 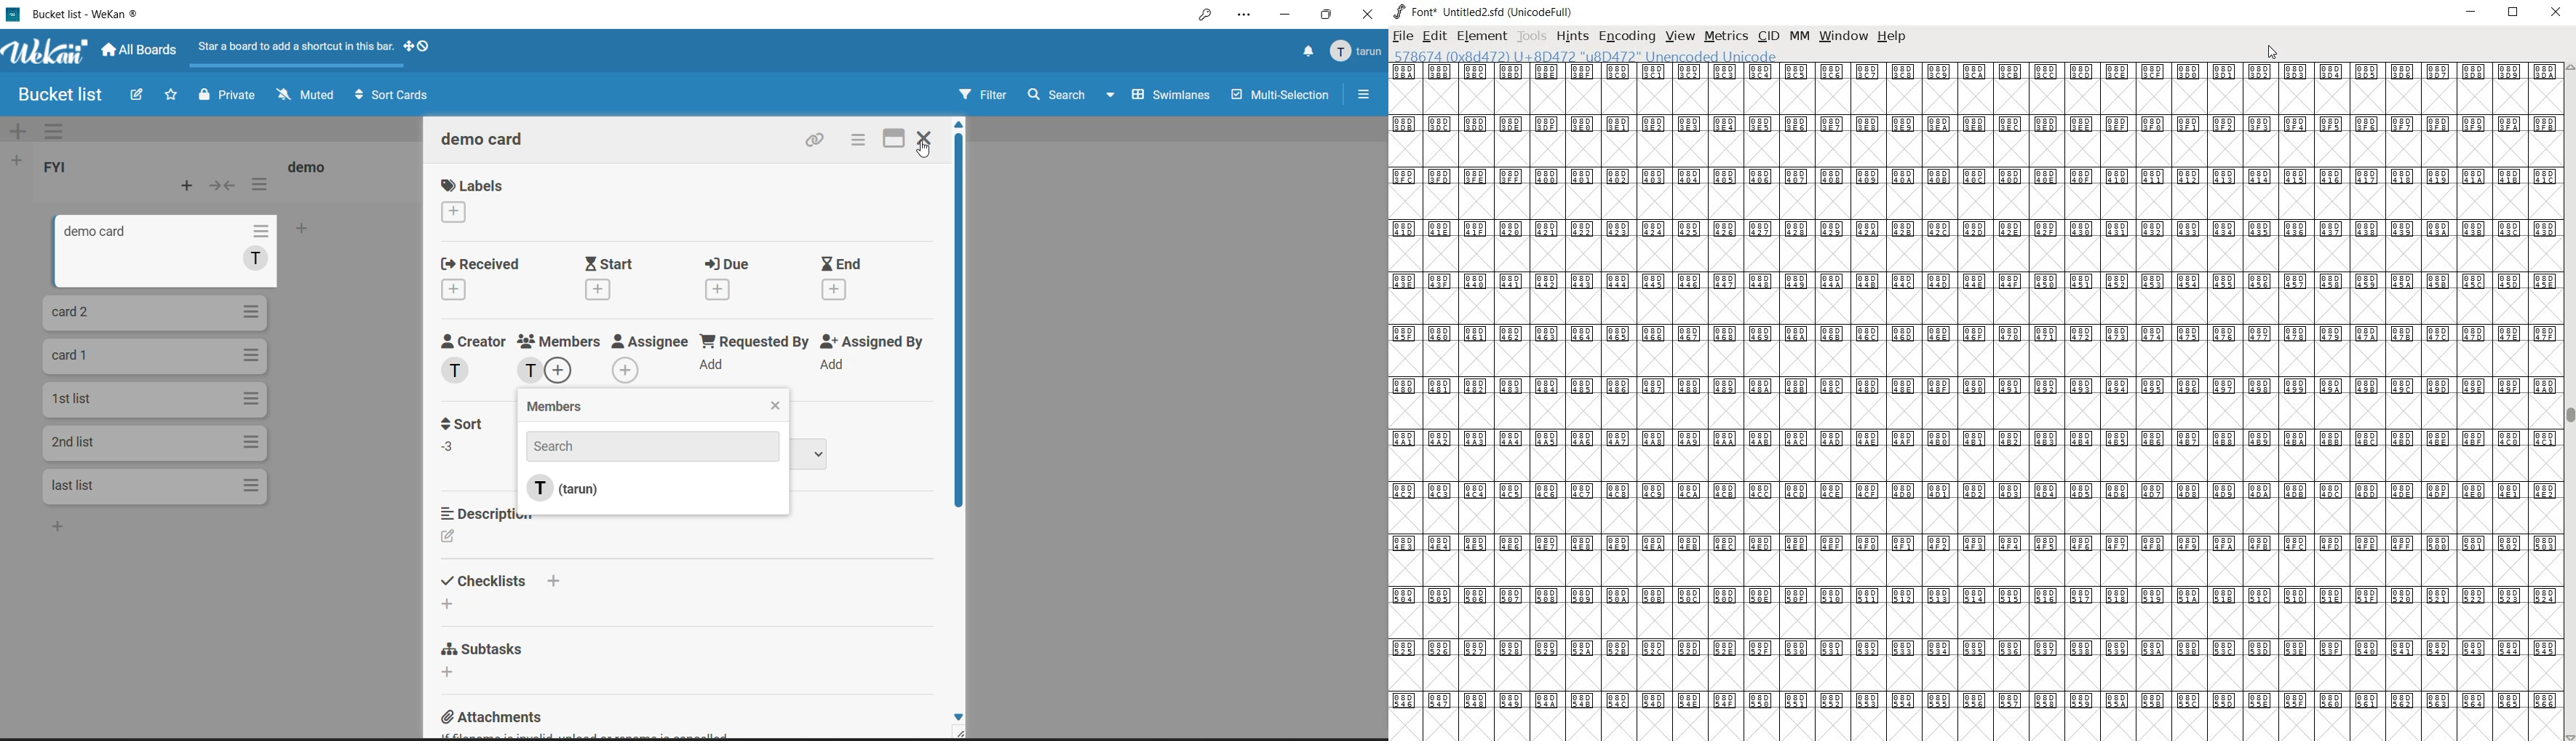 I want to click on search, so click(x=1058, y=97).